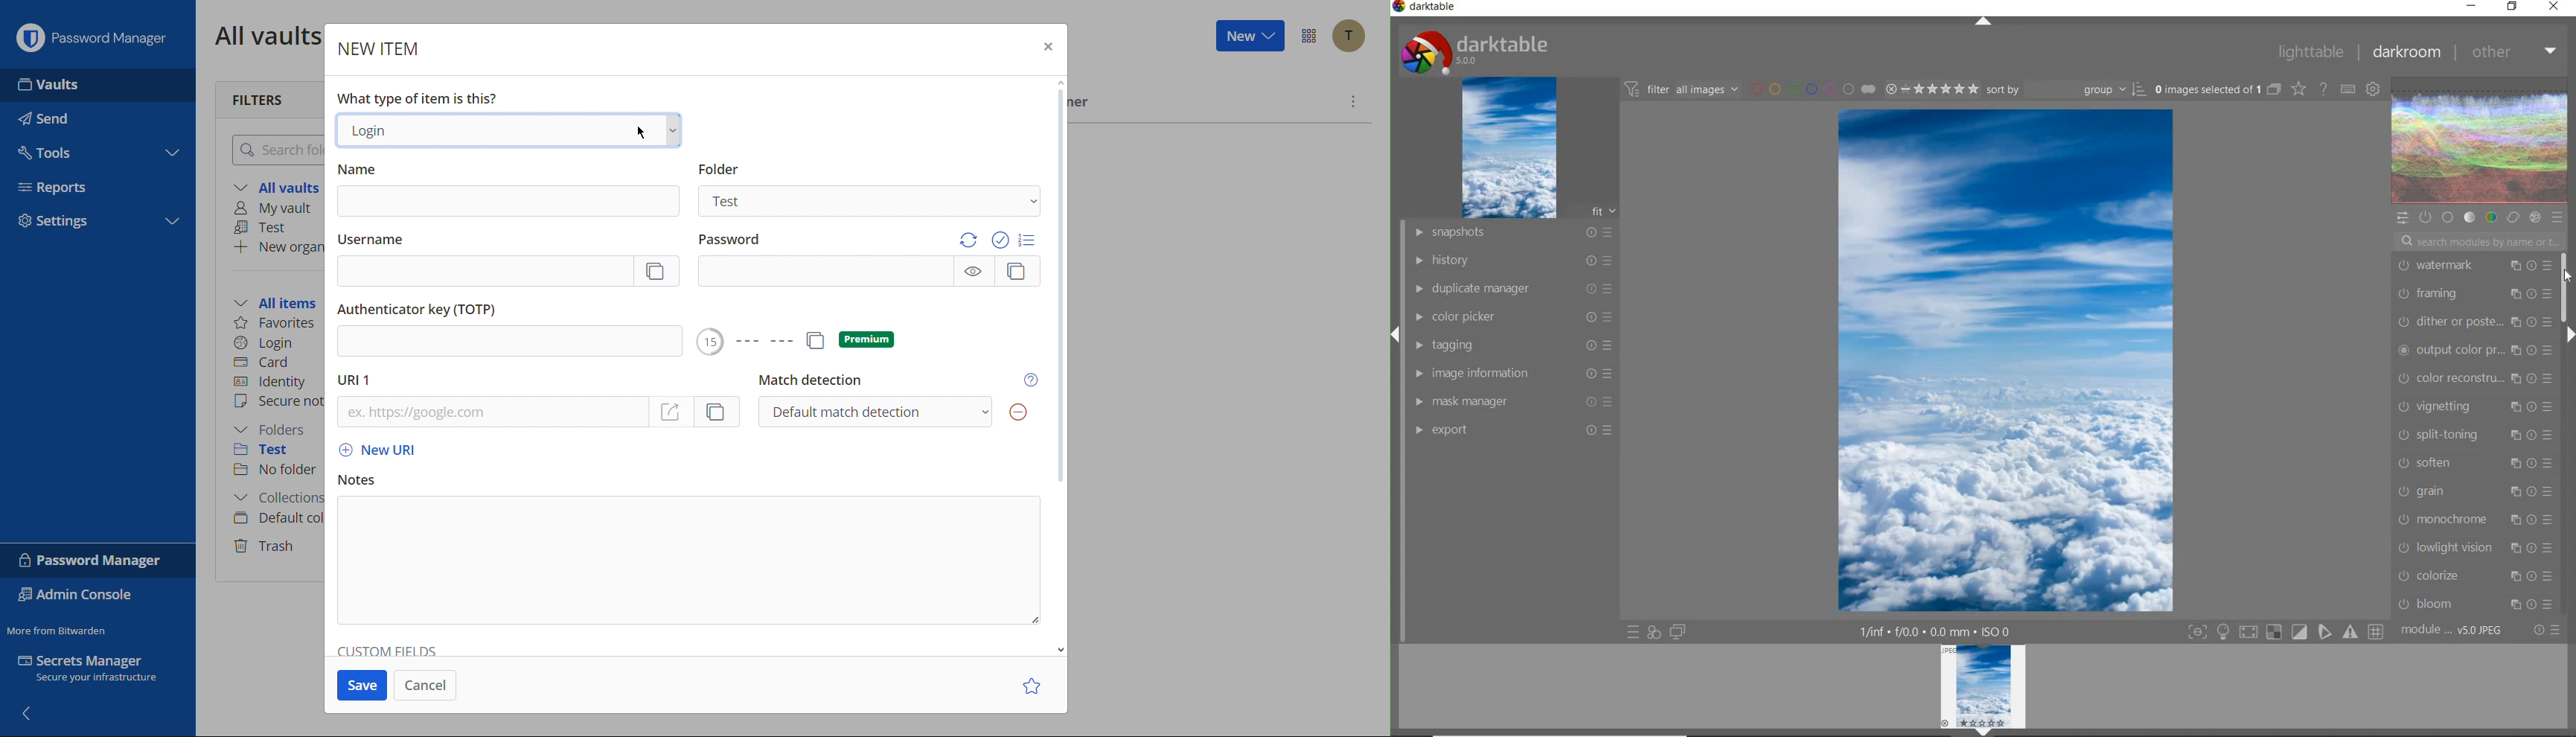 The width and height of the screenshot is (2576, 756). Describe the element at coordinates (2474, 521) in the screenshot. I see `MONOCHROME` at that location.